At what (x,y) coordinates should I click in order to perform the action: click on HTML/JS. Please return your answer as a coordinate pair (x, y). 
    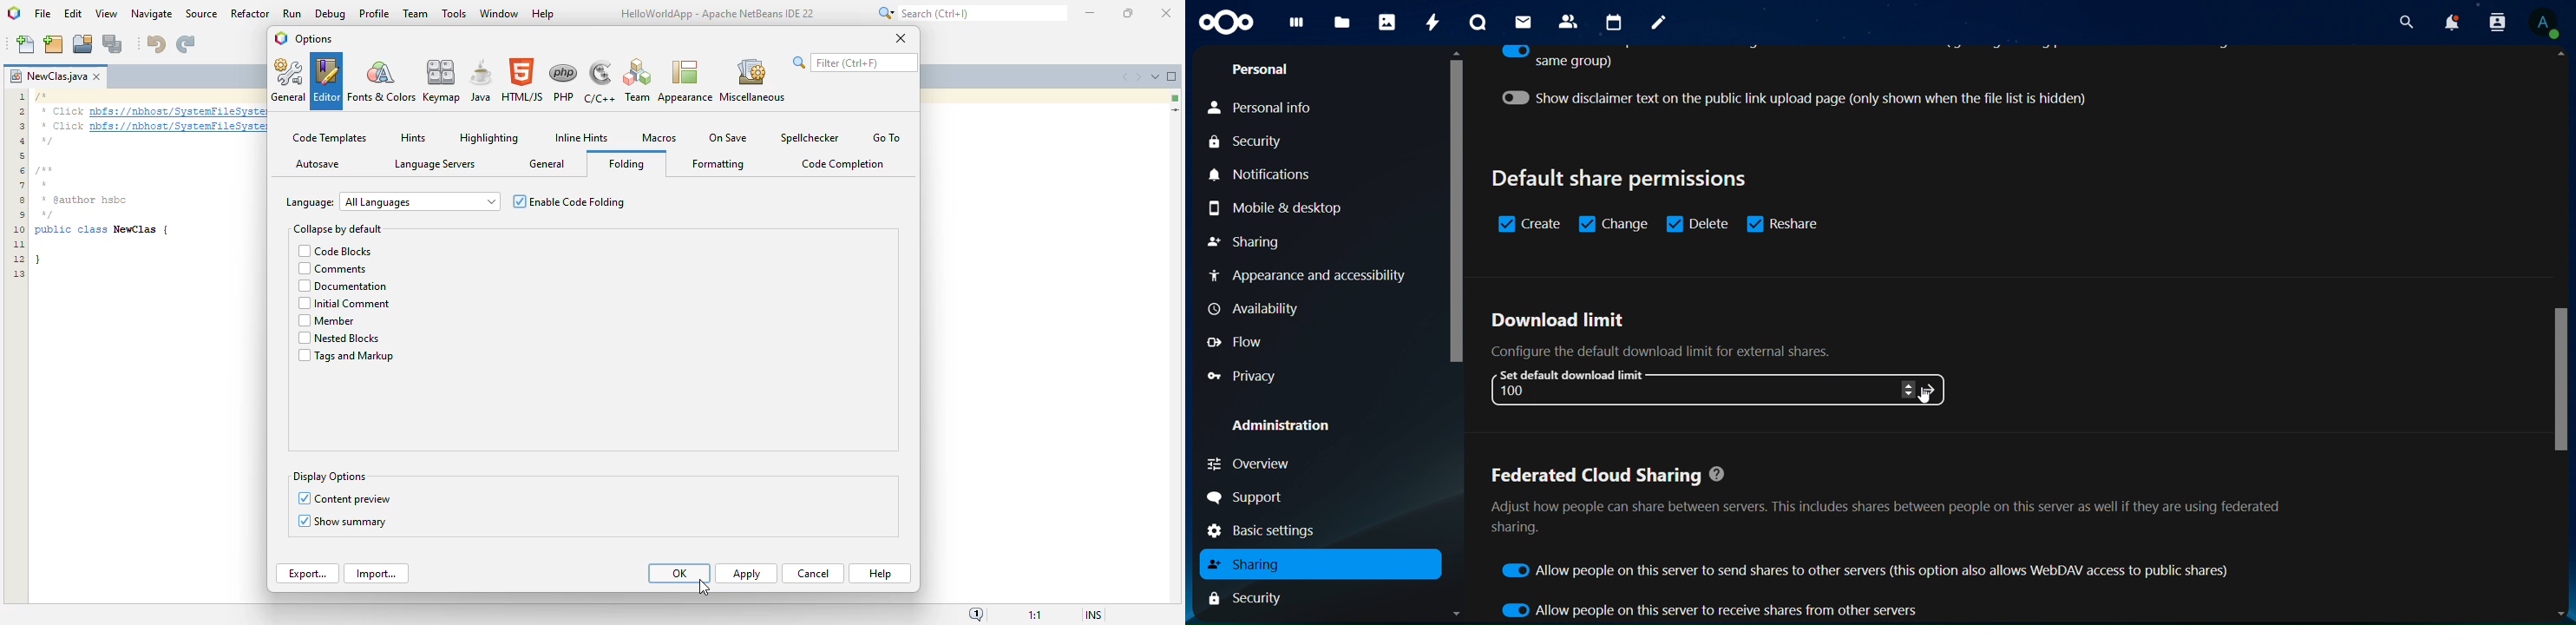
    Looking at the image, I should click on (523, 81).